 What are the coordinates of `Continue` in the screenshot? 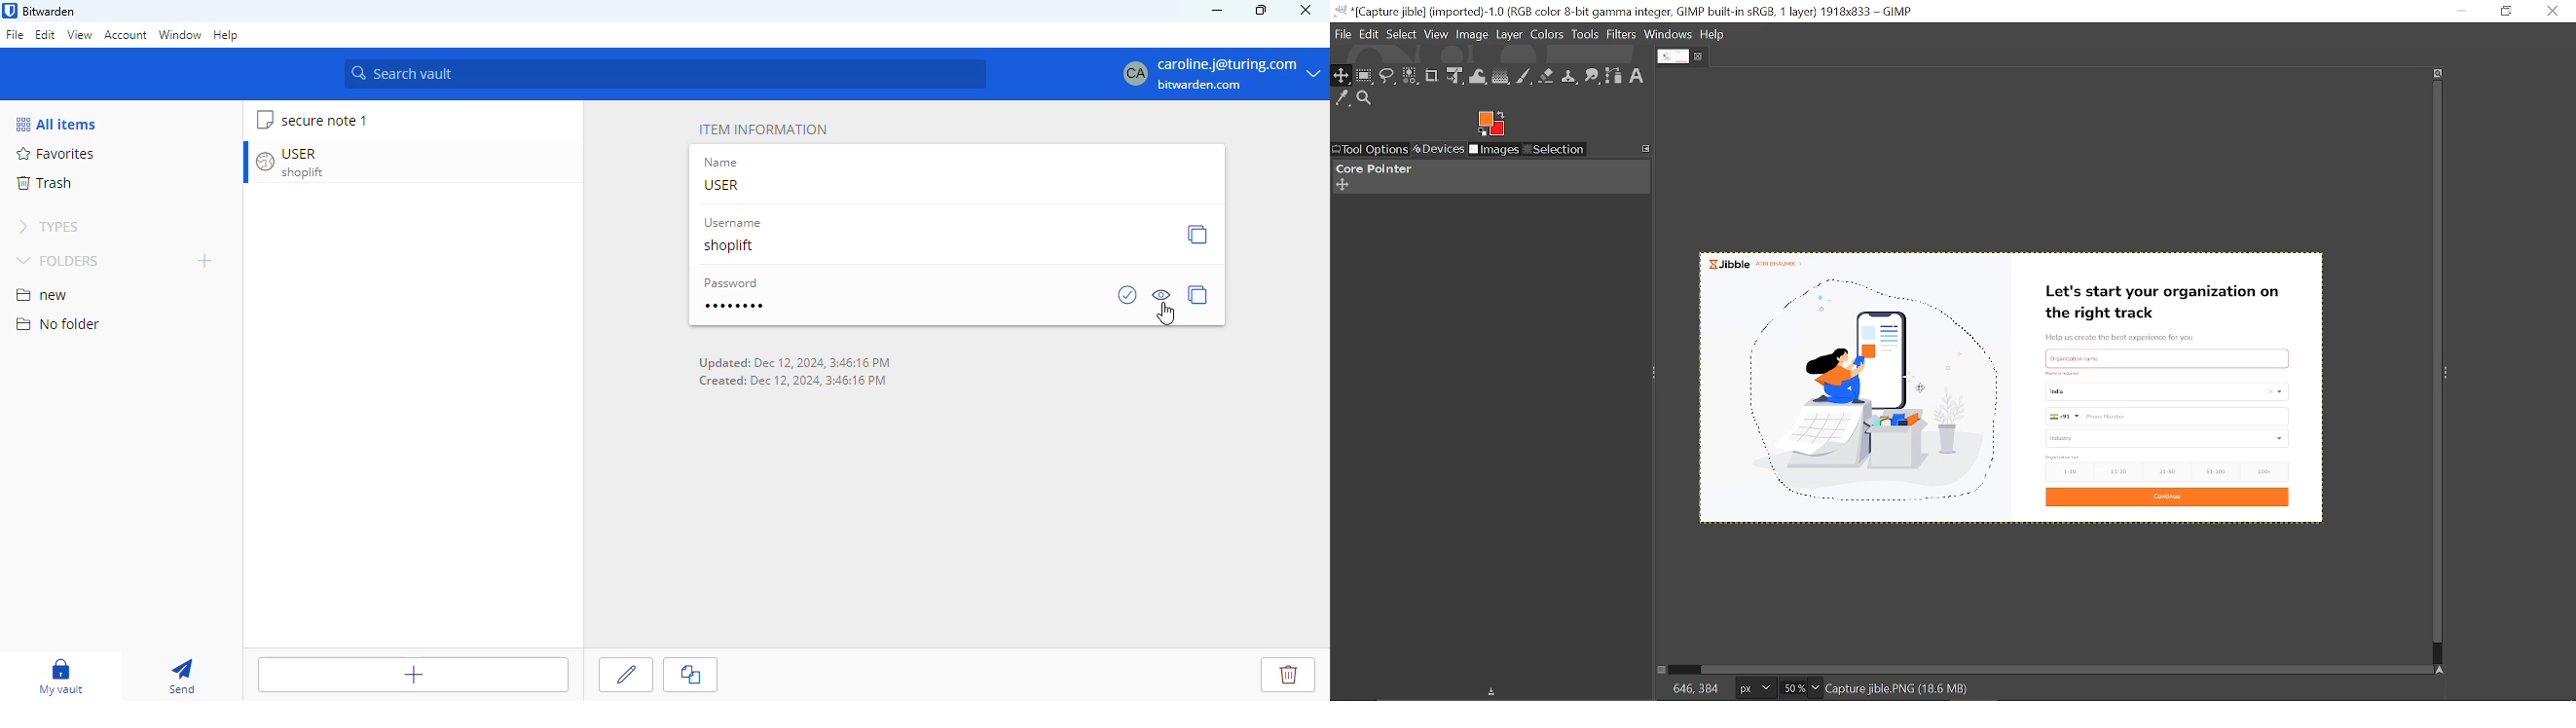 It's located at (2165, 498).